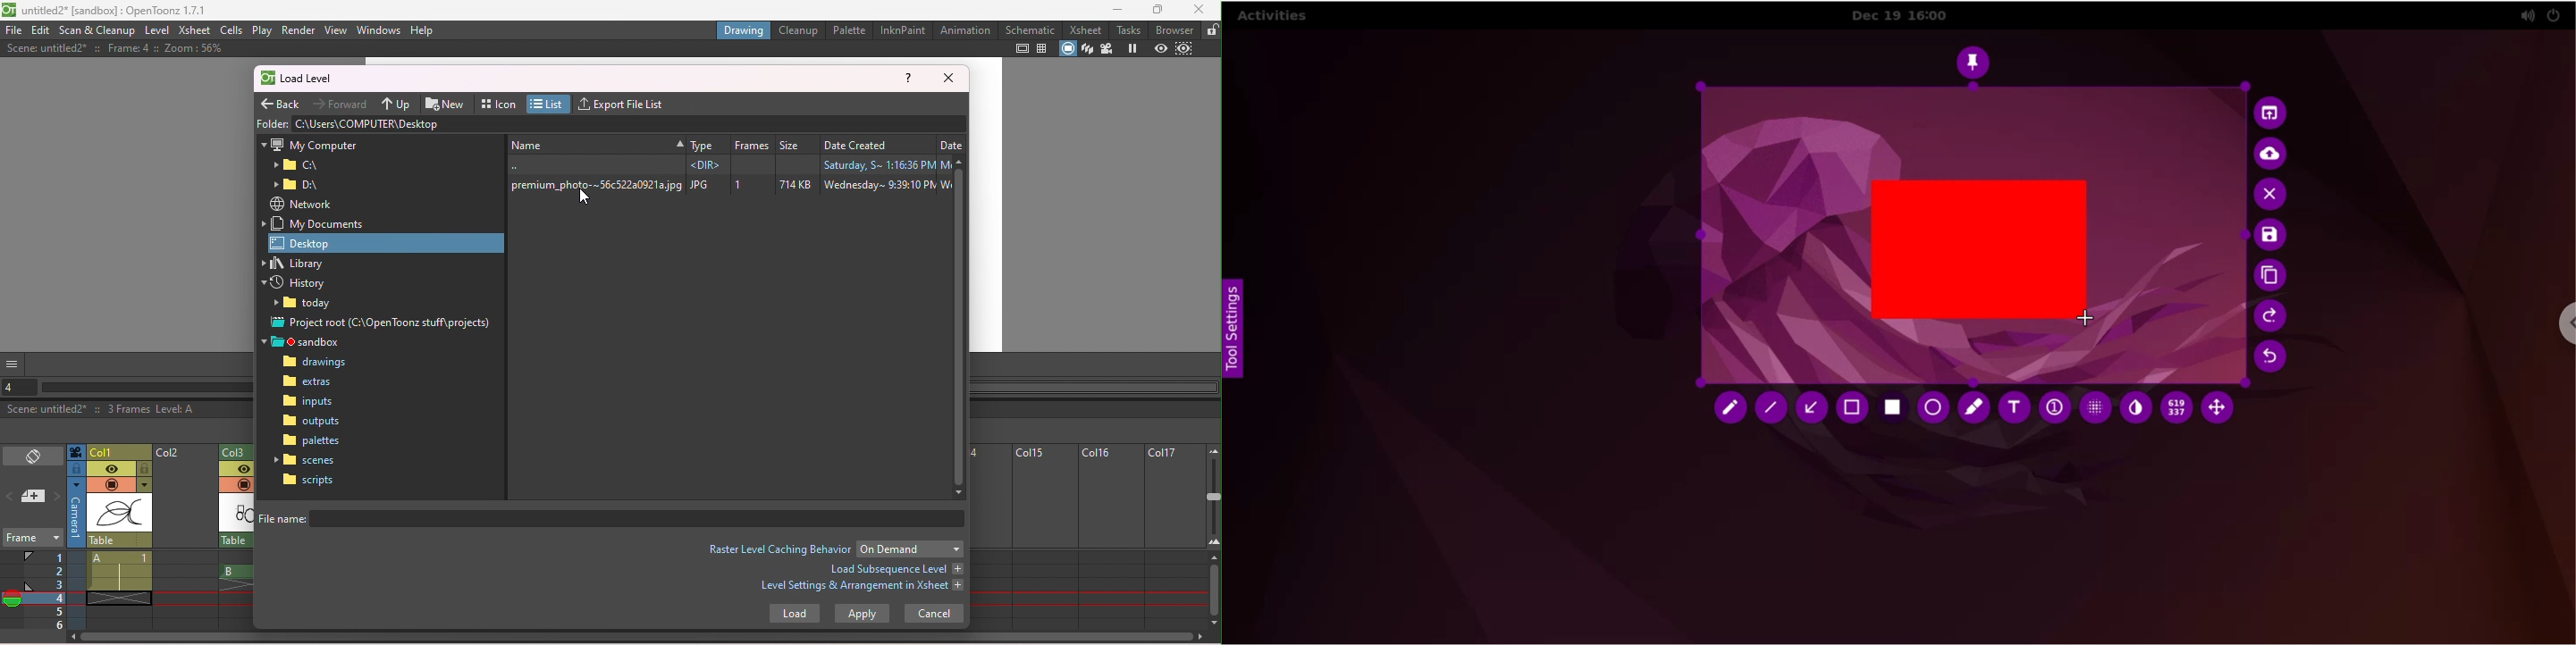 This screenshot has width=2576, height=672. Describe the element at coordinates (959, 327) in the screenshot. I see `Vertical scroll bar` at that location.